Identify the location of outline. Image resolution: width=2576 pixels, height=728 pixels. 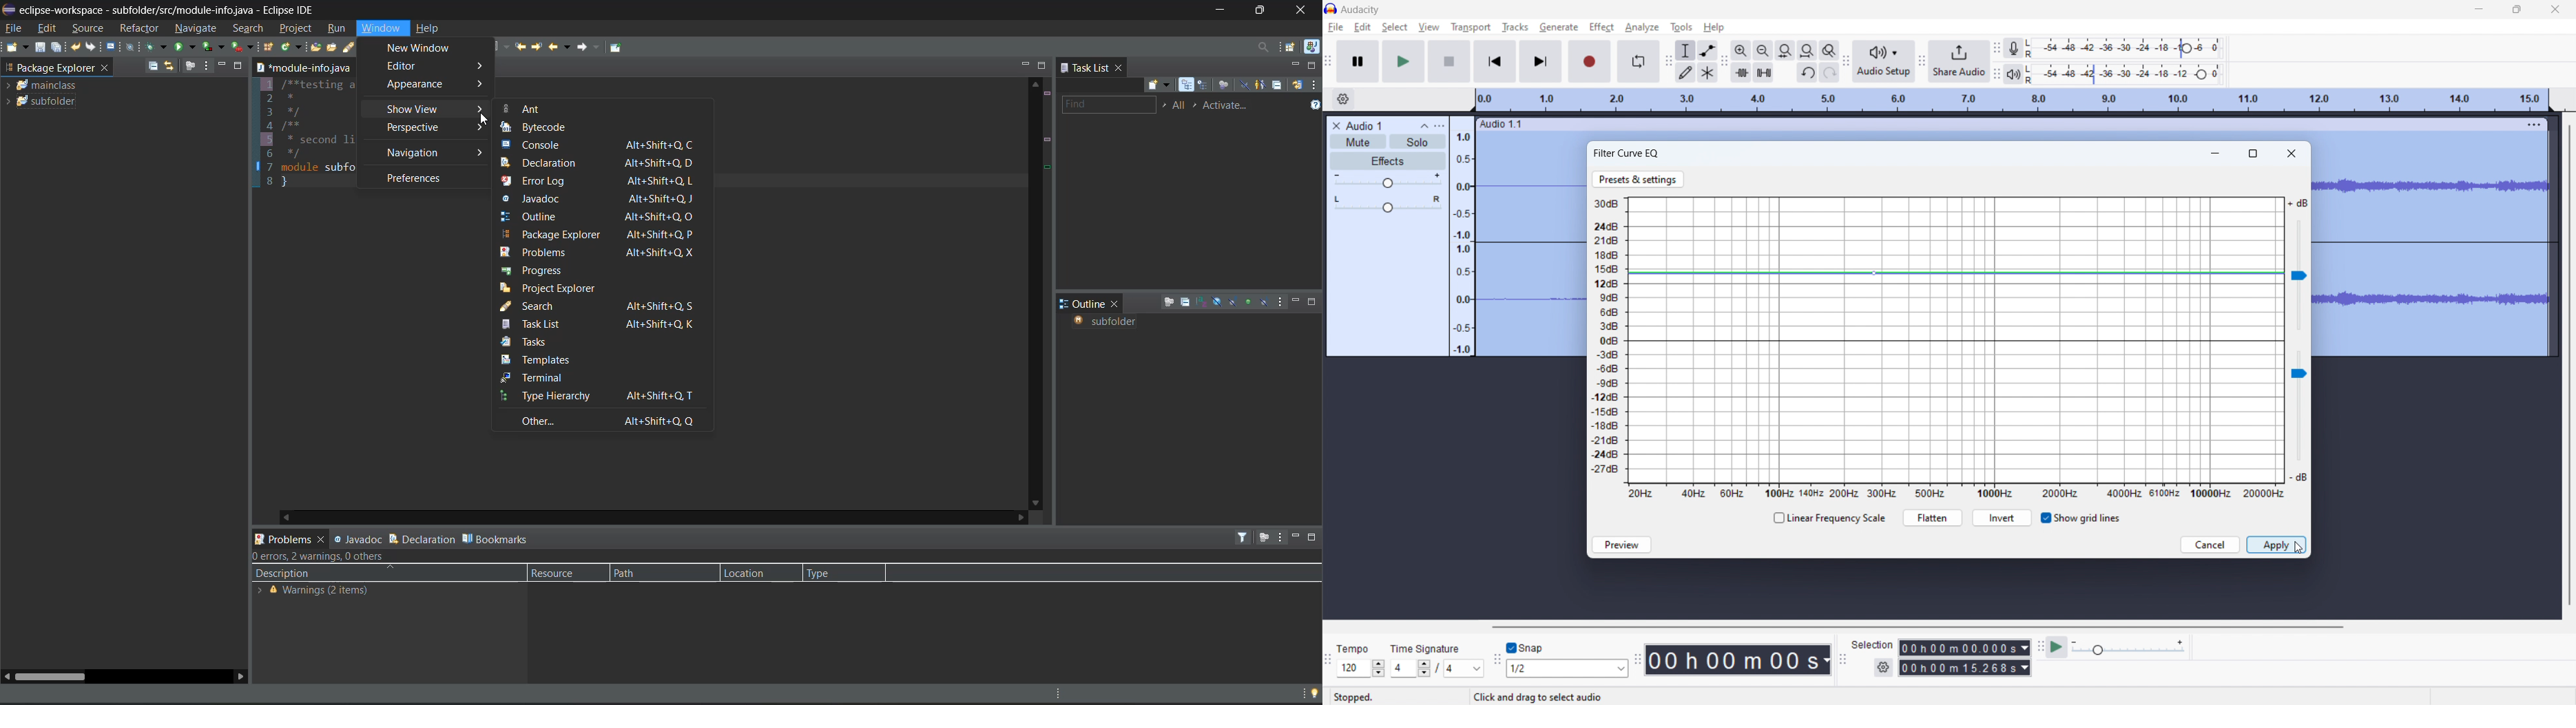
(598, 217).